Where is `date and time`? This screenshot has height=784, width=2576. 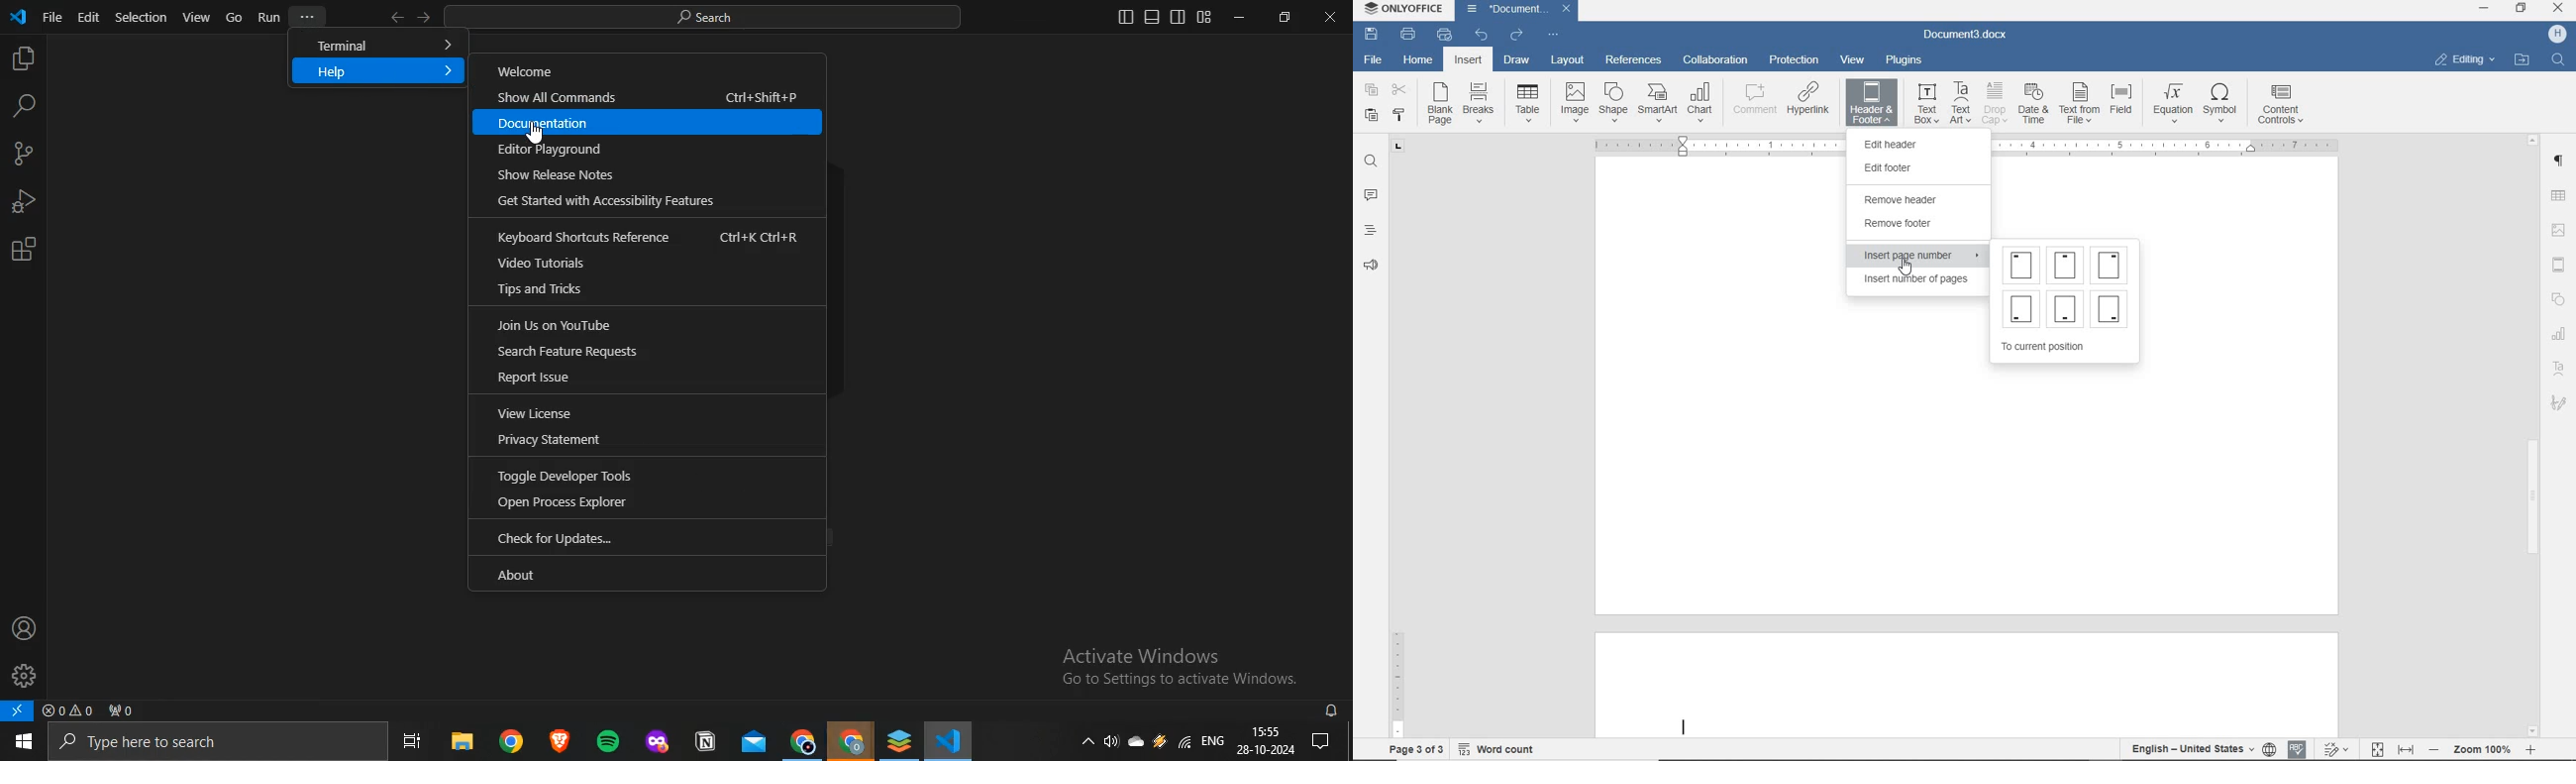 date and time is located at coordinates (1268, 742).